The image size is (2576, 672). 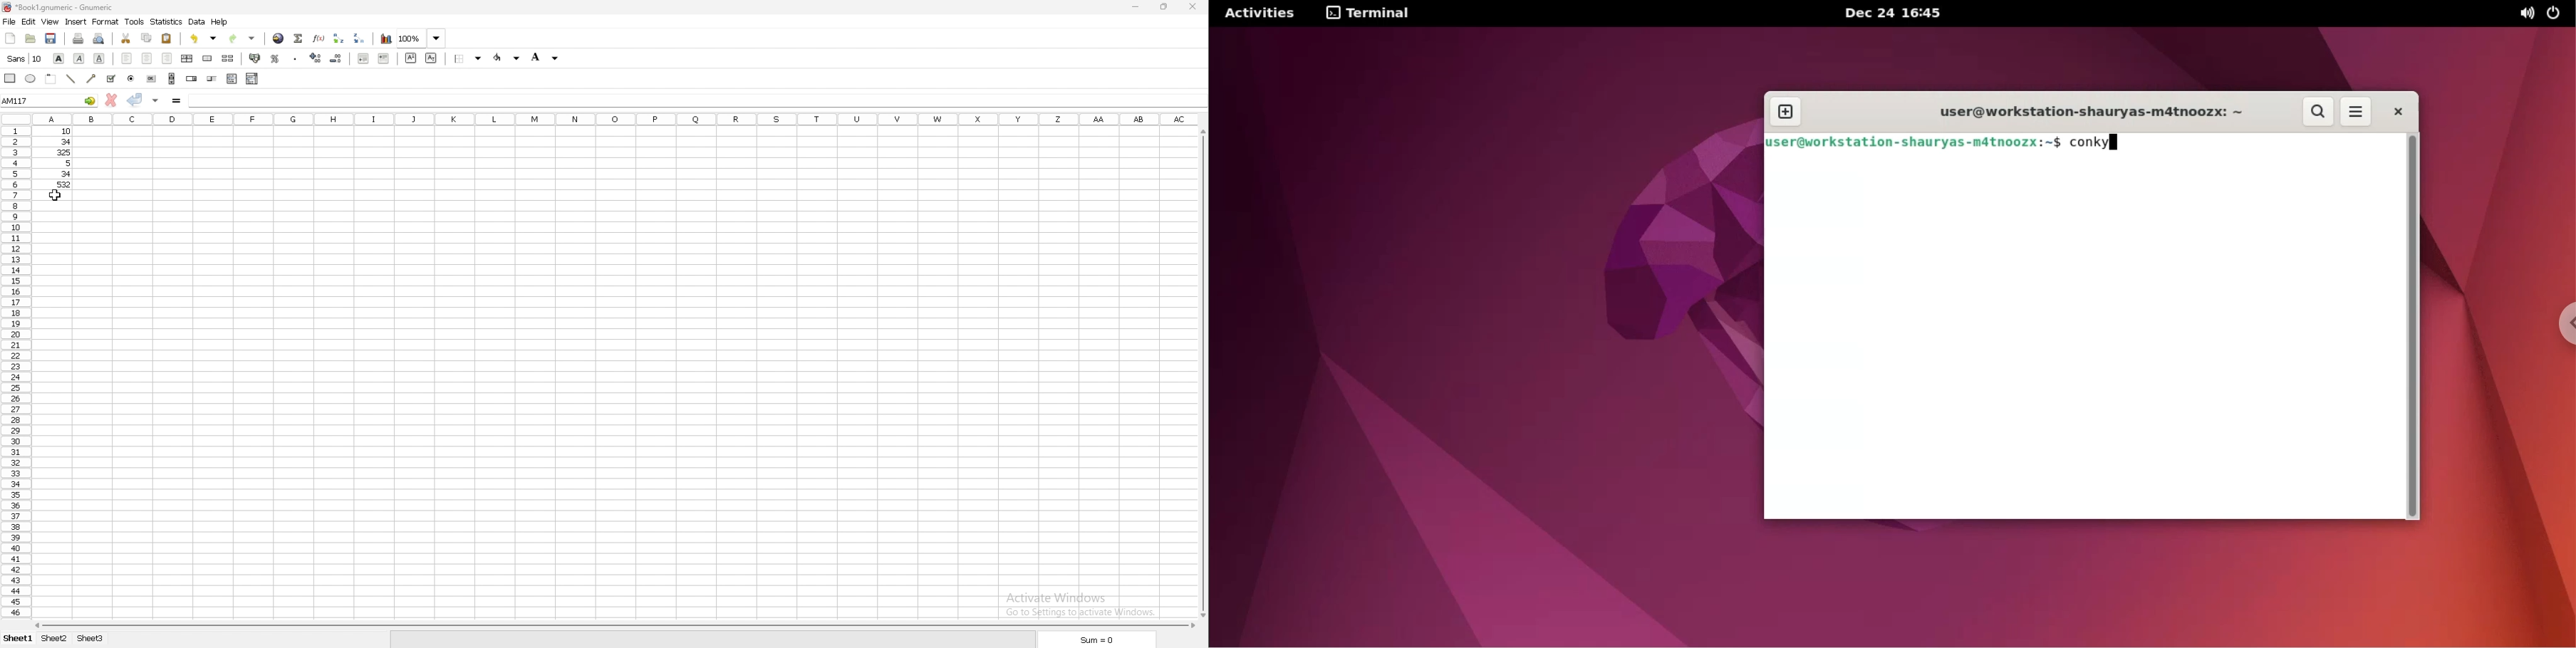 I want to click on Jook1.gnumeric - Gnumeric, so click(x=71, y=8).